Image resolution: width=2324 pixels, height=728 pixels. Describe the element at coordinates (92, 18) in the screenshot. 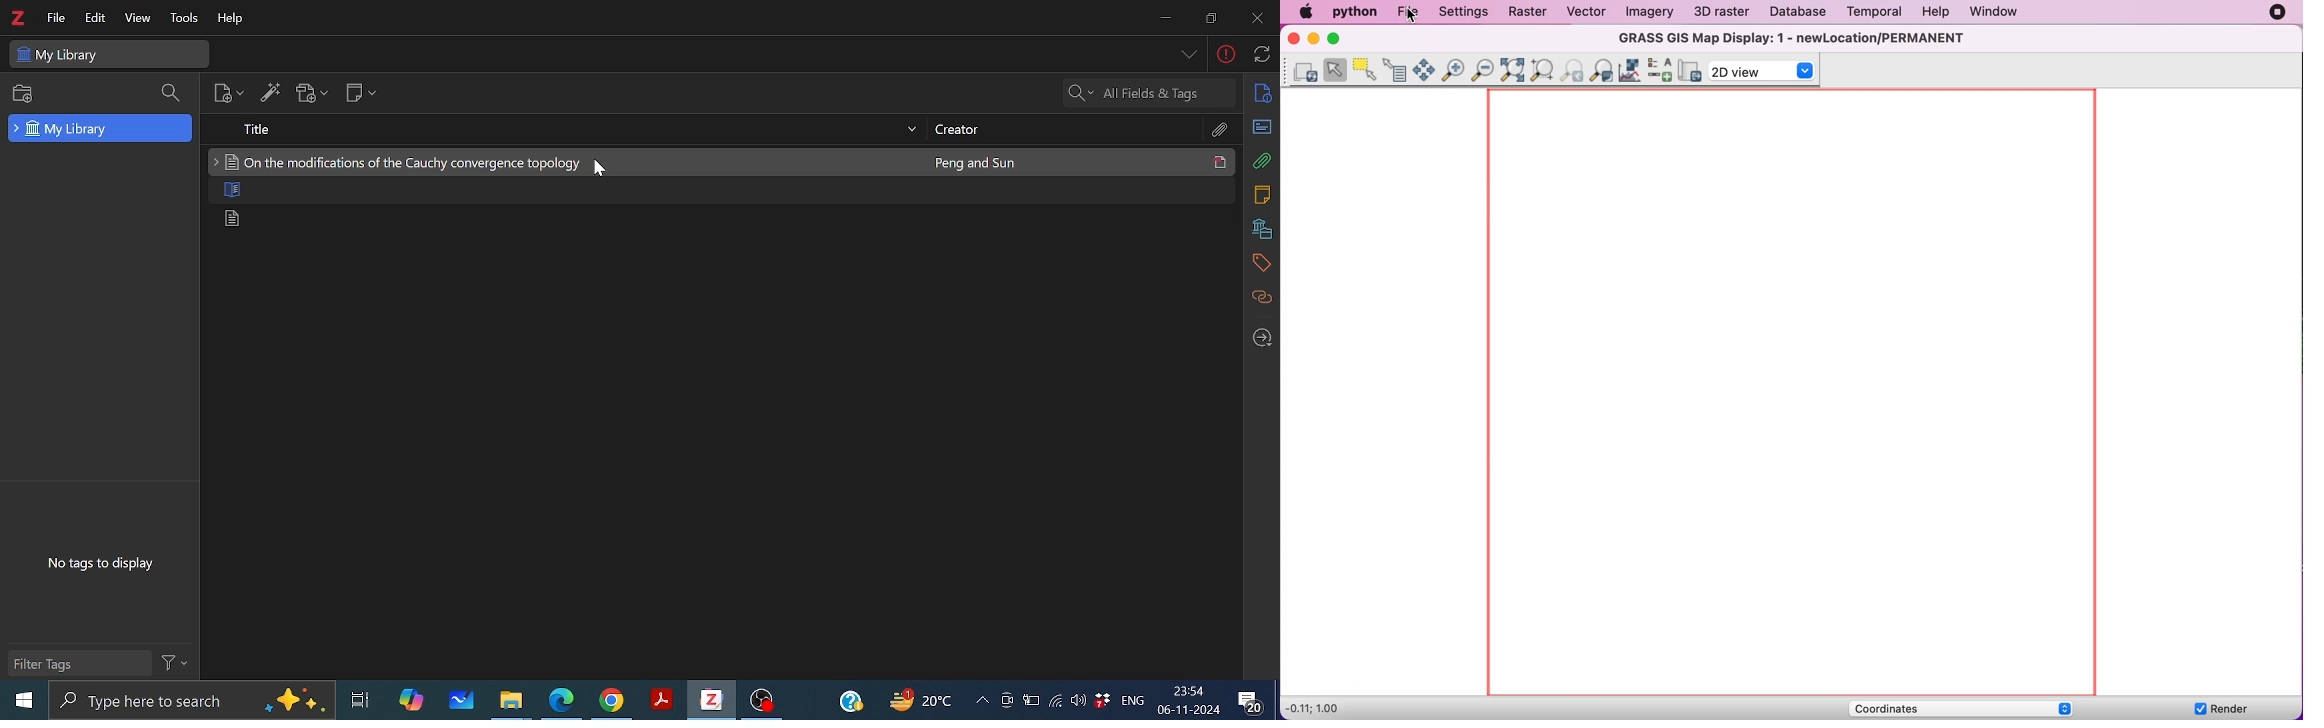

I see `Edit` at that location.